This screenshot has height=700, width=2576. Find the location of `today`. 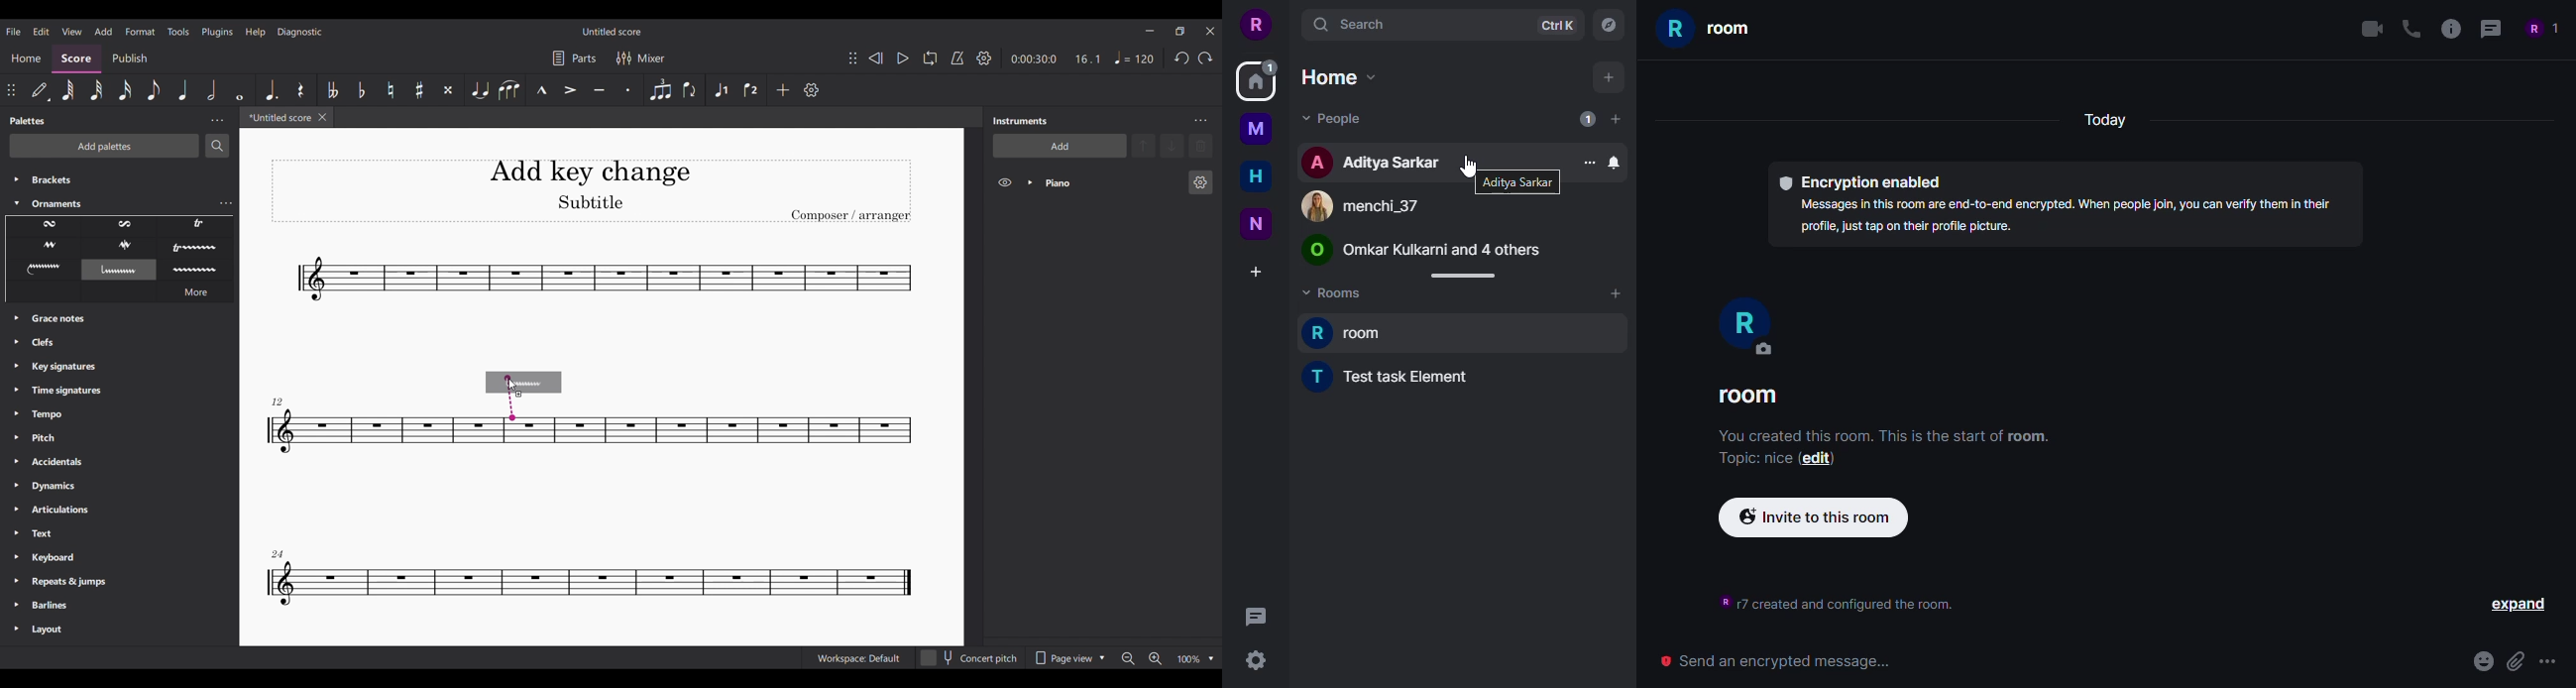

today is located at coordinates (2102, 122).